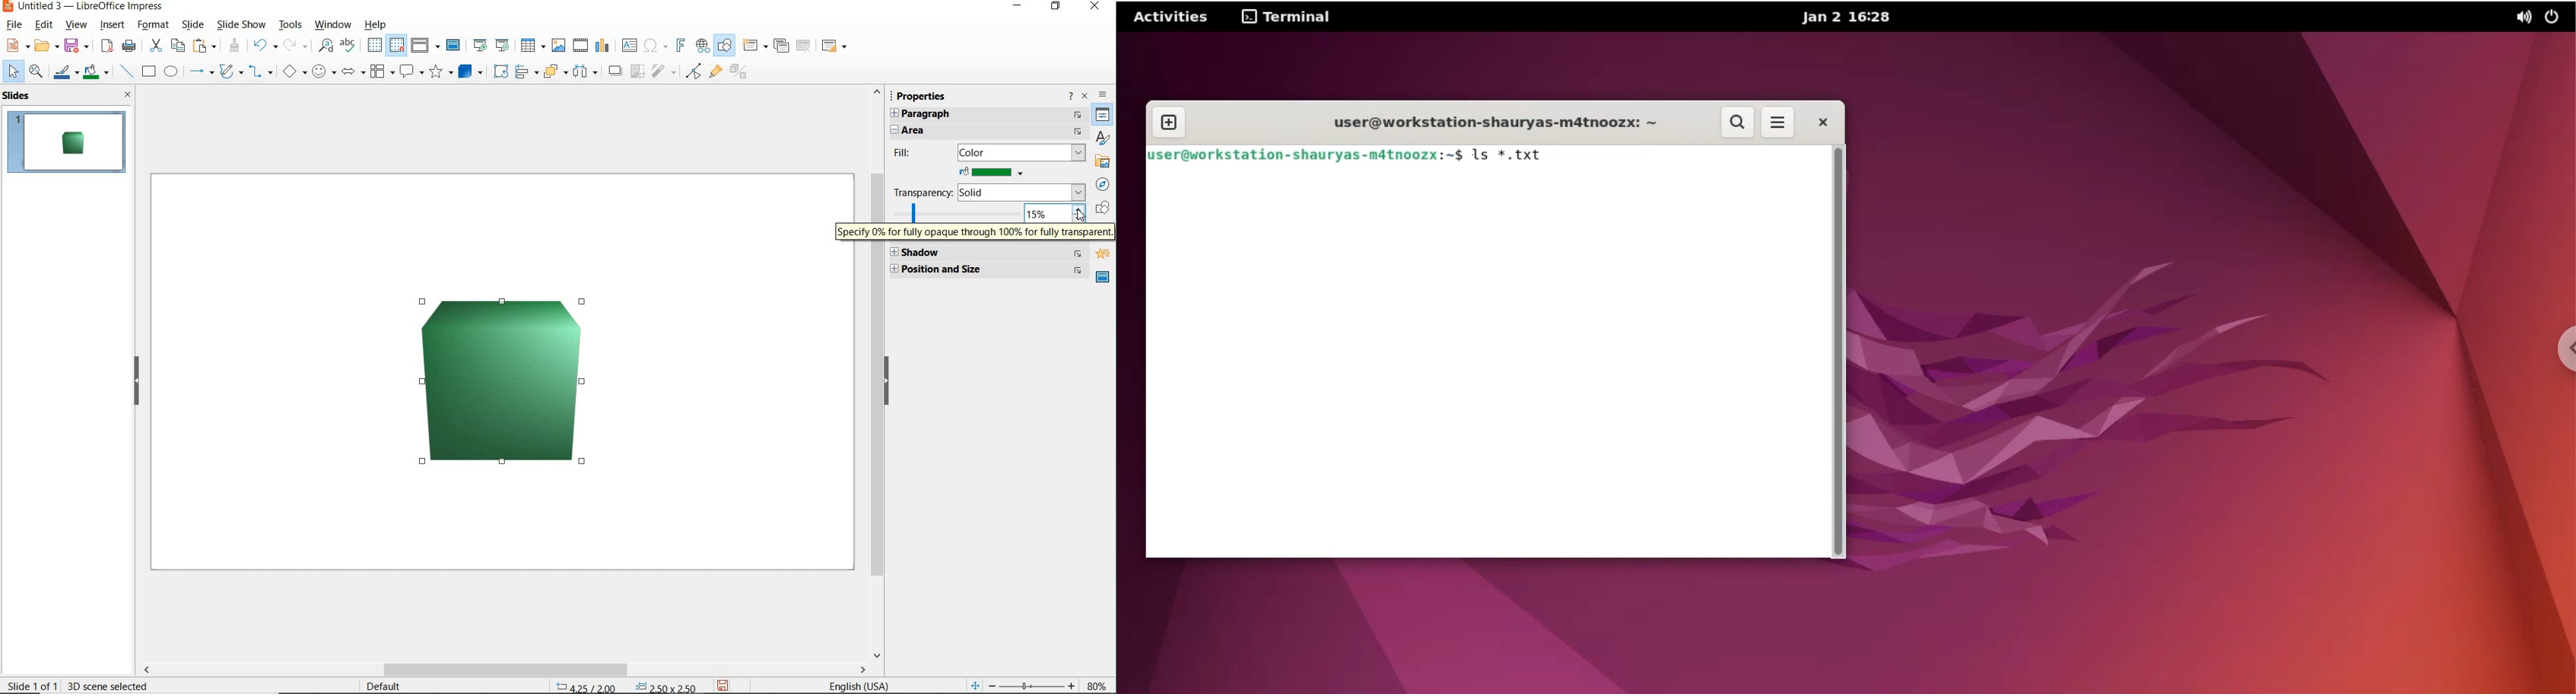 The width and height of the screenshot is (2576, 700). Describe the element at coordinates (266, 46) in the screenshot. I see `undo` at that location.